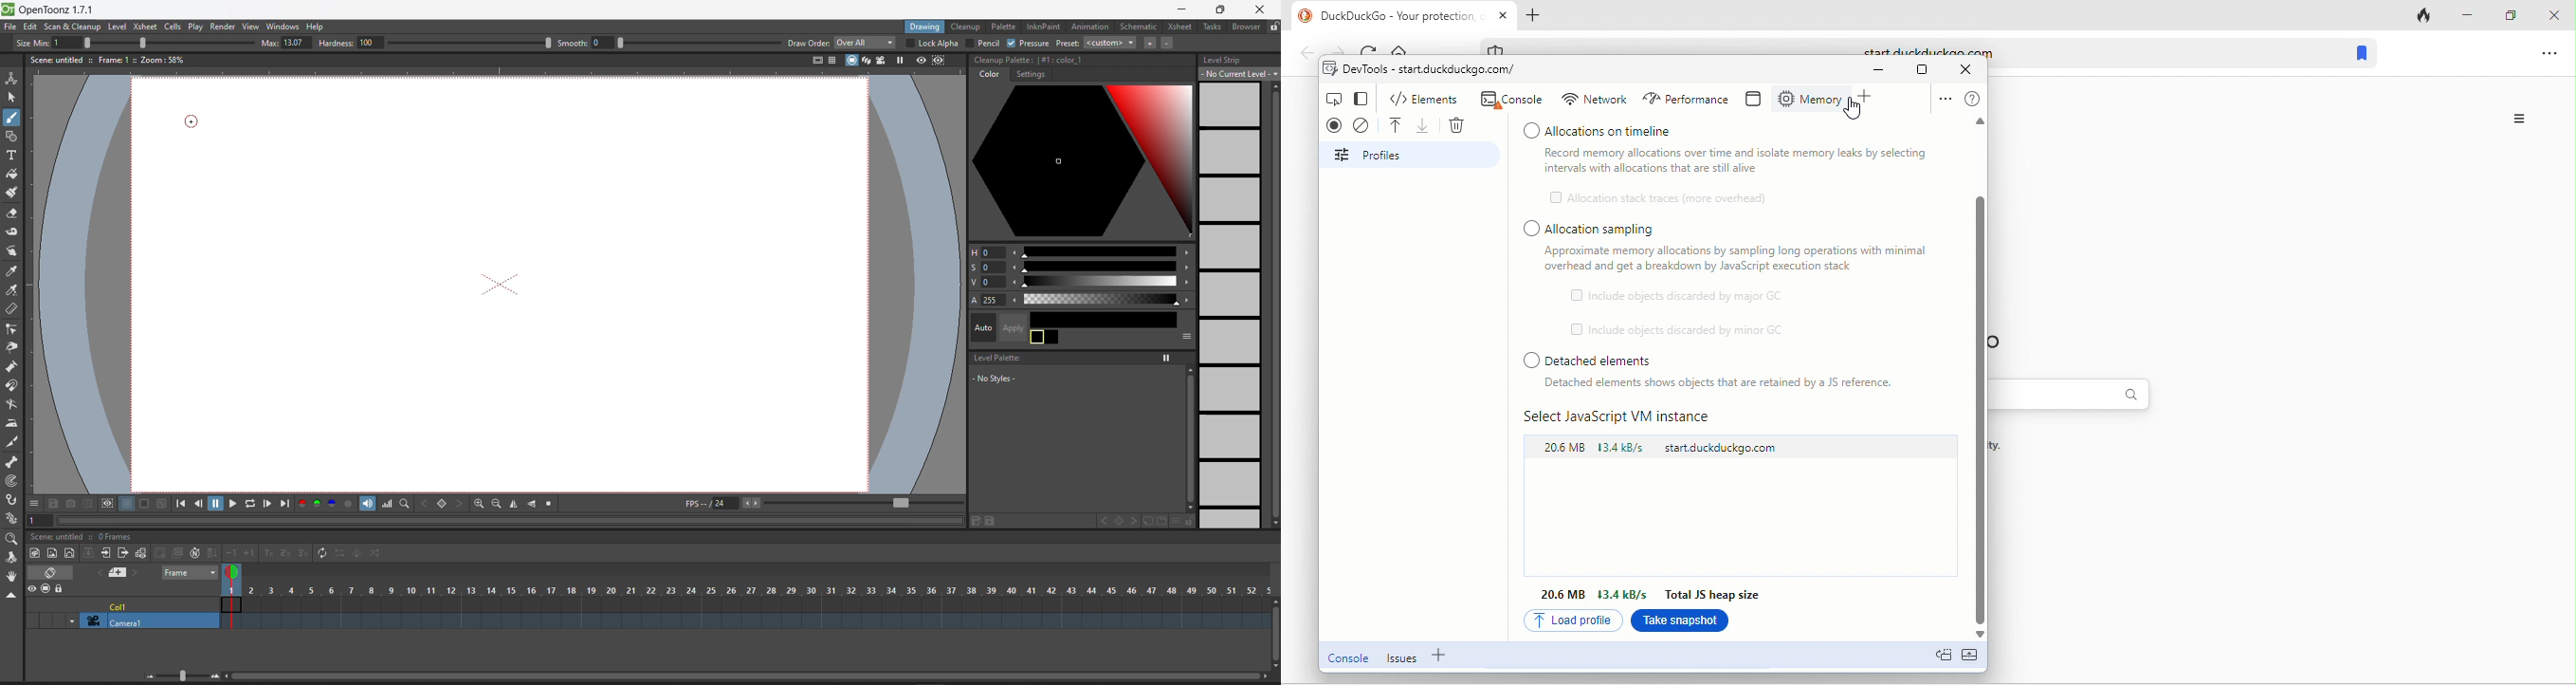 This screenshot has height=700, width=2576. I want to click on set the current frame, so click(41, 520).